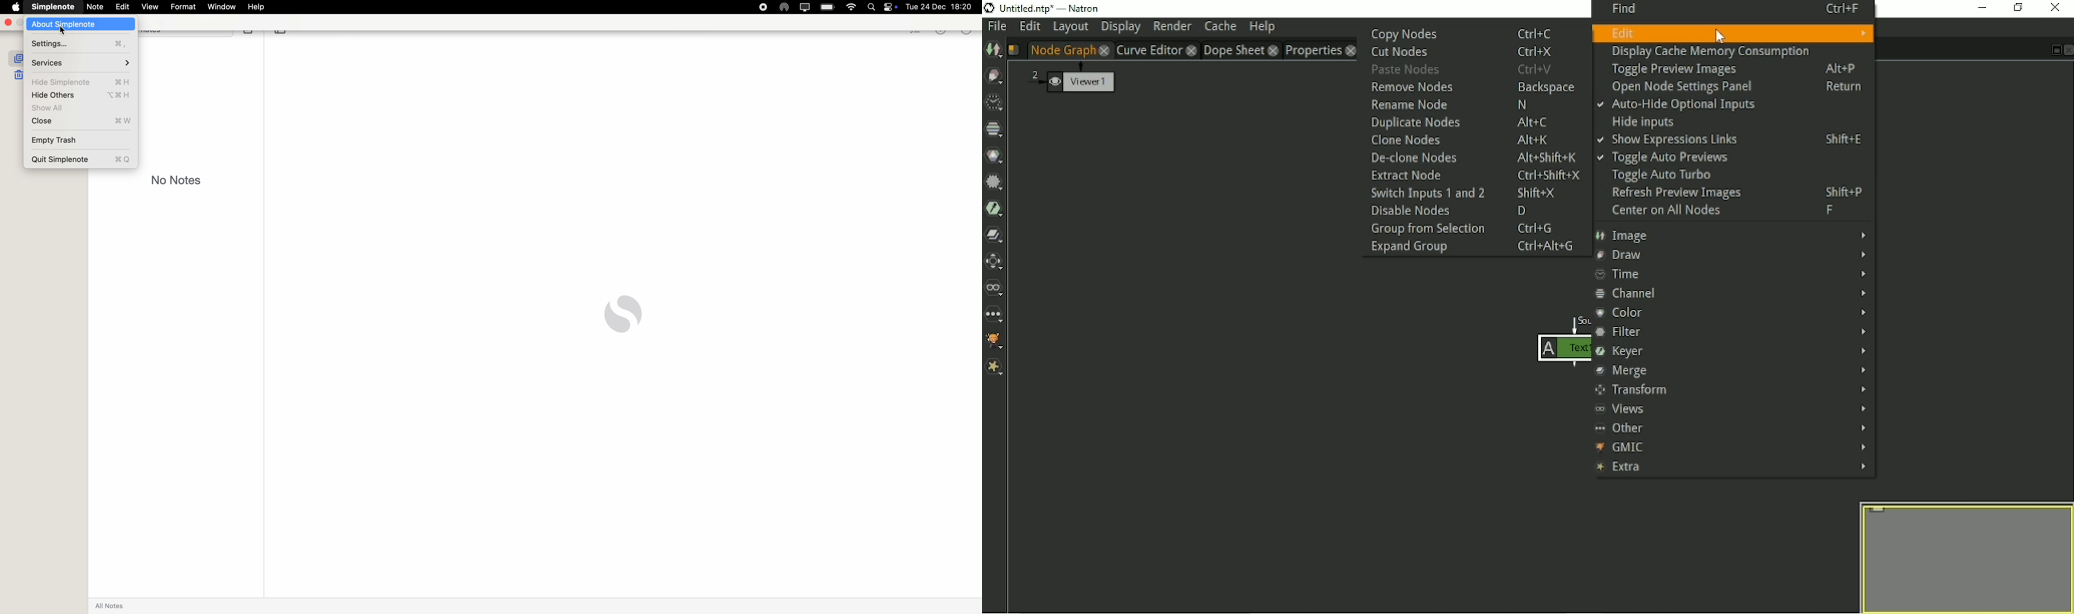 The height and width of the screenshot is (616, 2100). What do you see at coordinates (7, 23) in the screenshot?
I see `close Simplenote` at bounding box center [7, 23].